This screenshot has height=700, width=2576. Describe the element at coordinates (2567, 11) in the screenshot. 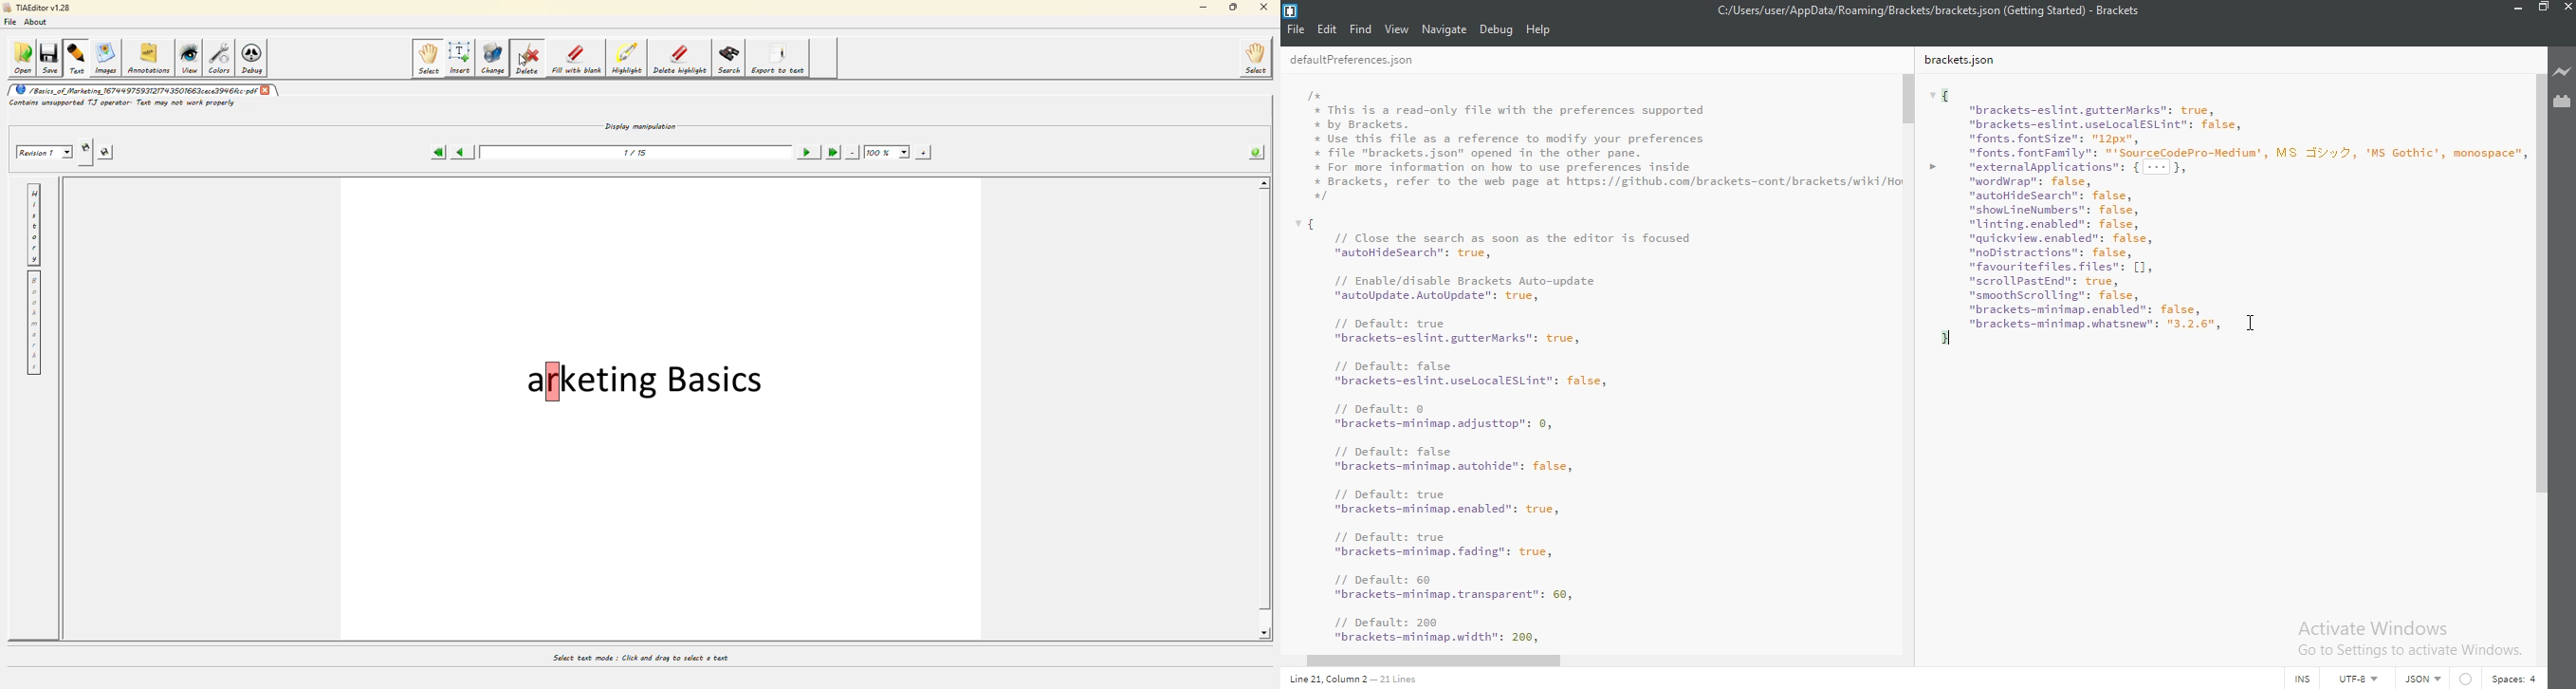

I see `close` at that location.